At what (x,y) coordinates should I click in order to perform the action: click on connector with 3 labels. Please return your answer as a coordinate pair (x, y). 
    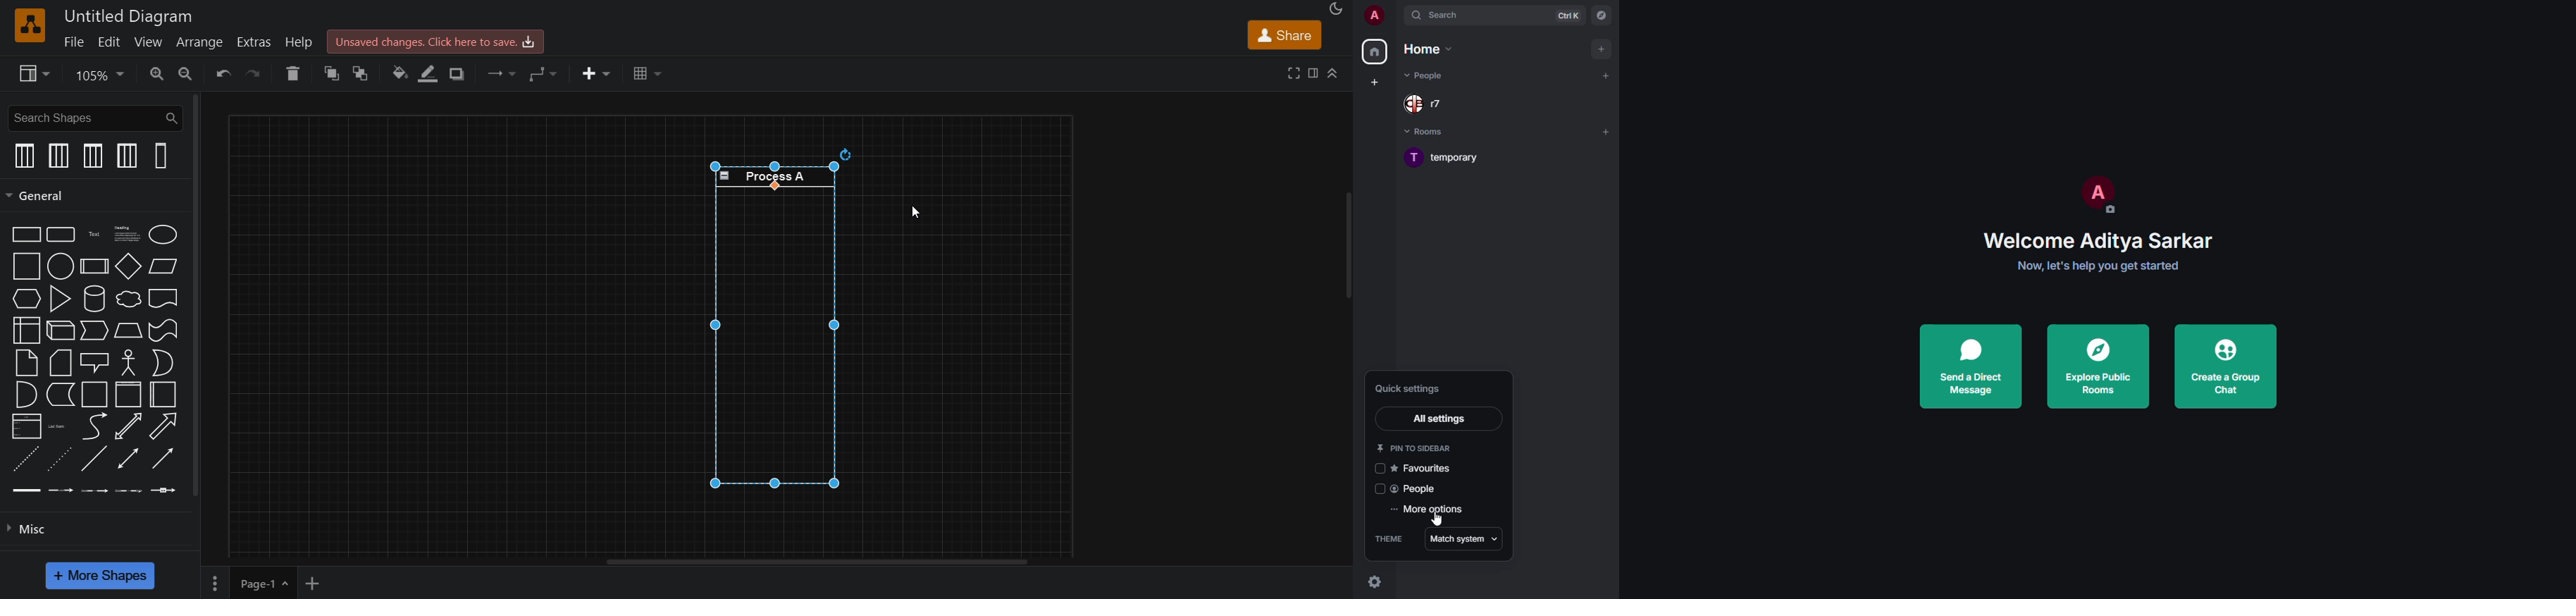
    Looking at the image, I should click on (132, 491).